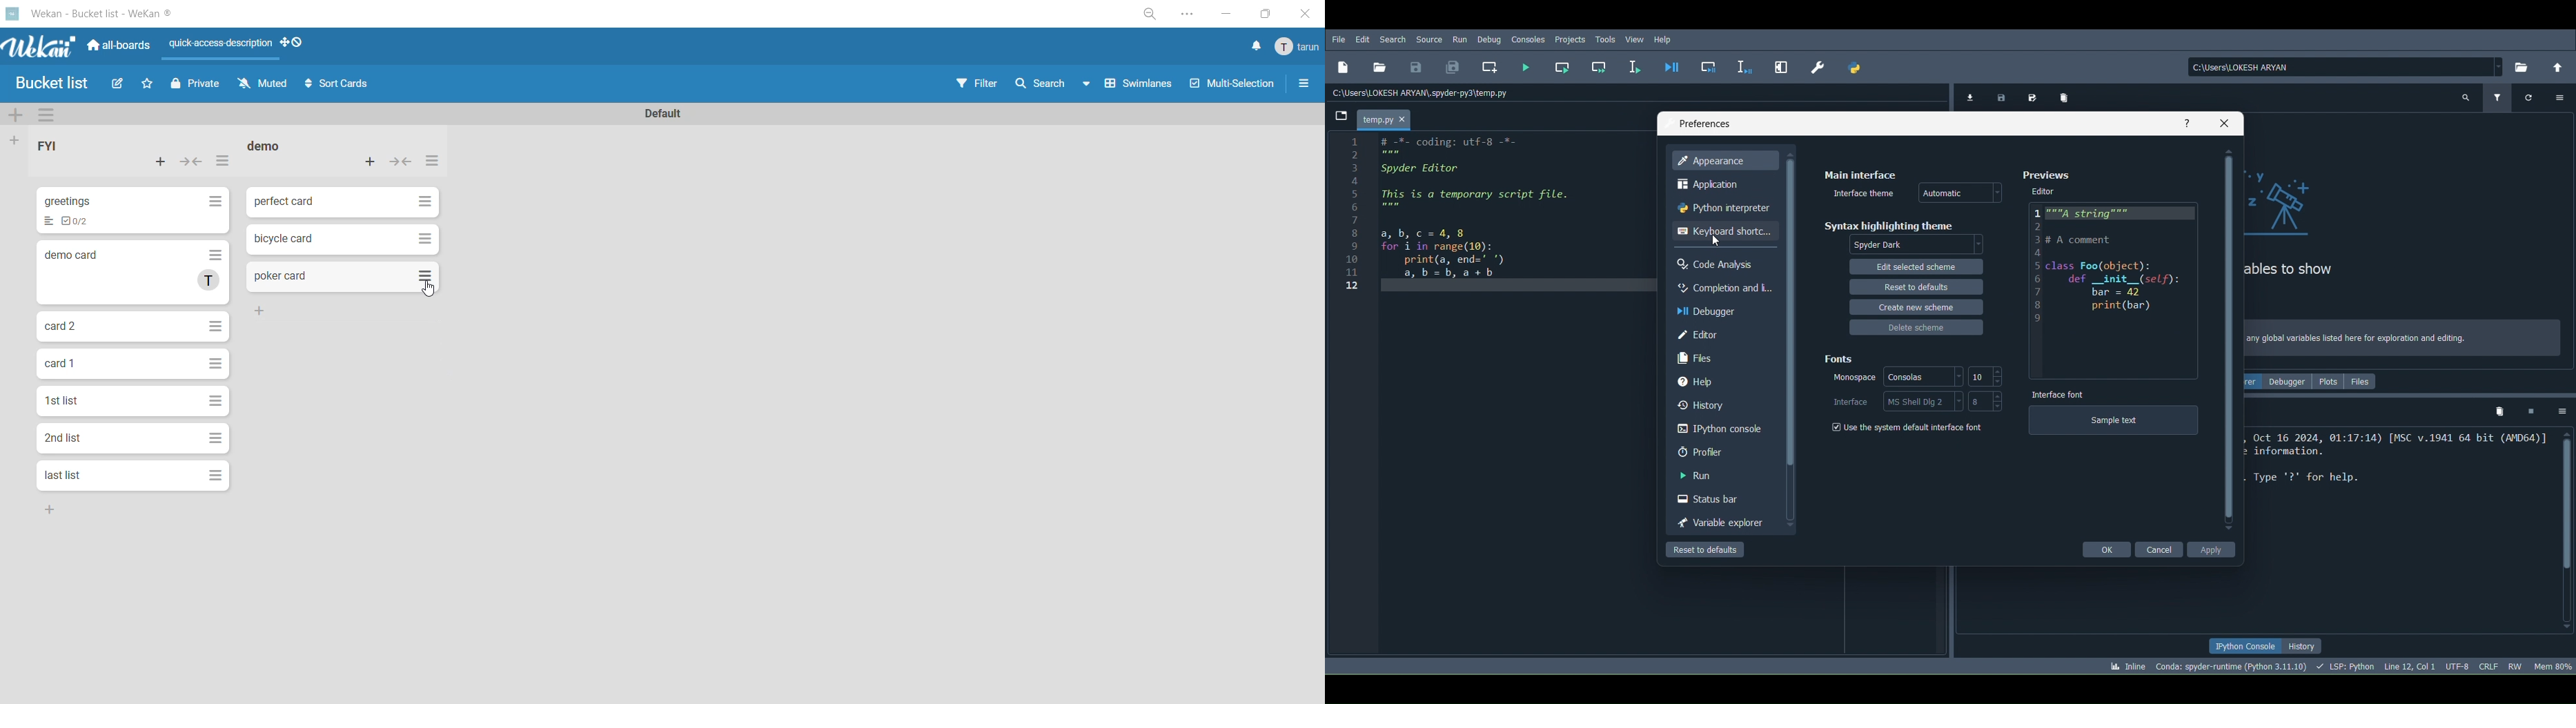  I want to click on Save data as, so click(2029, 96).